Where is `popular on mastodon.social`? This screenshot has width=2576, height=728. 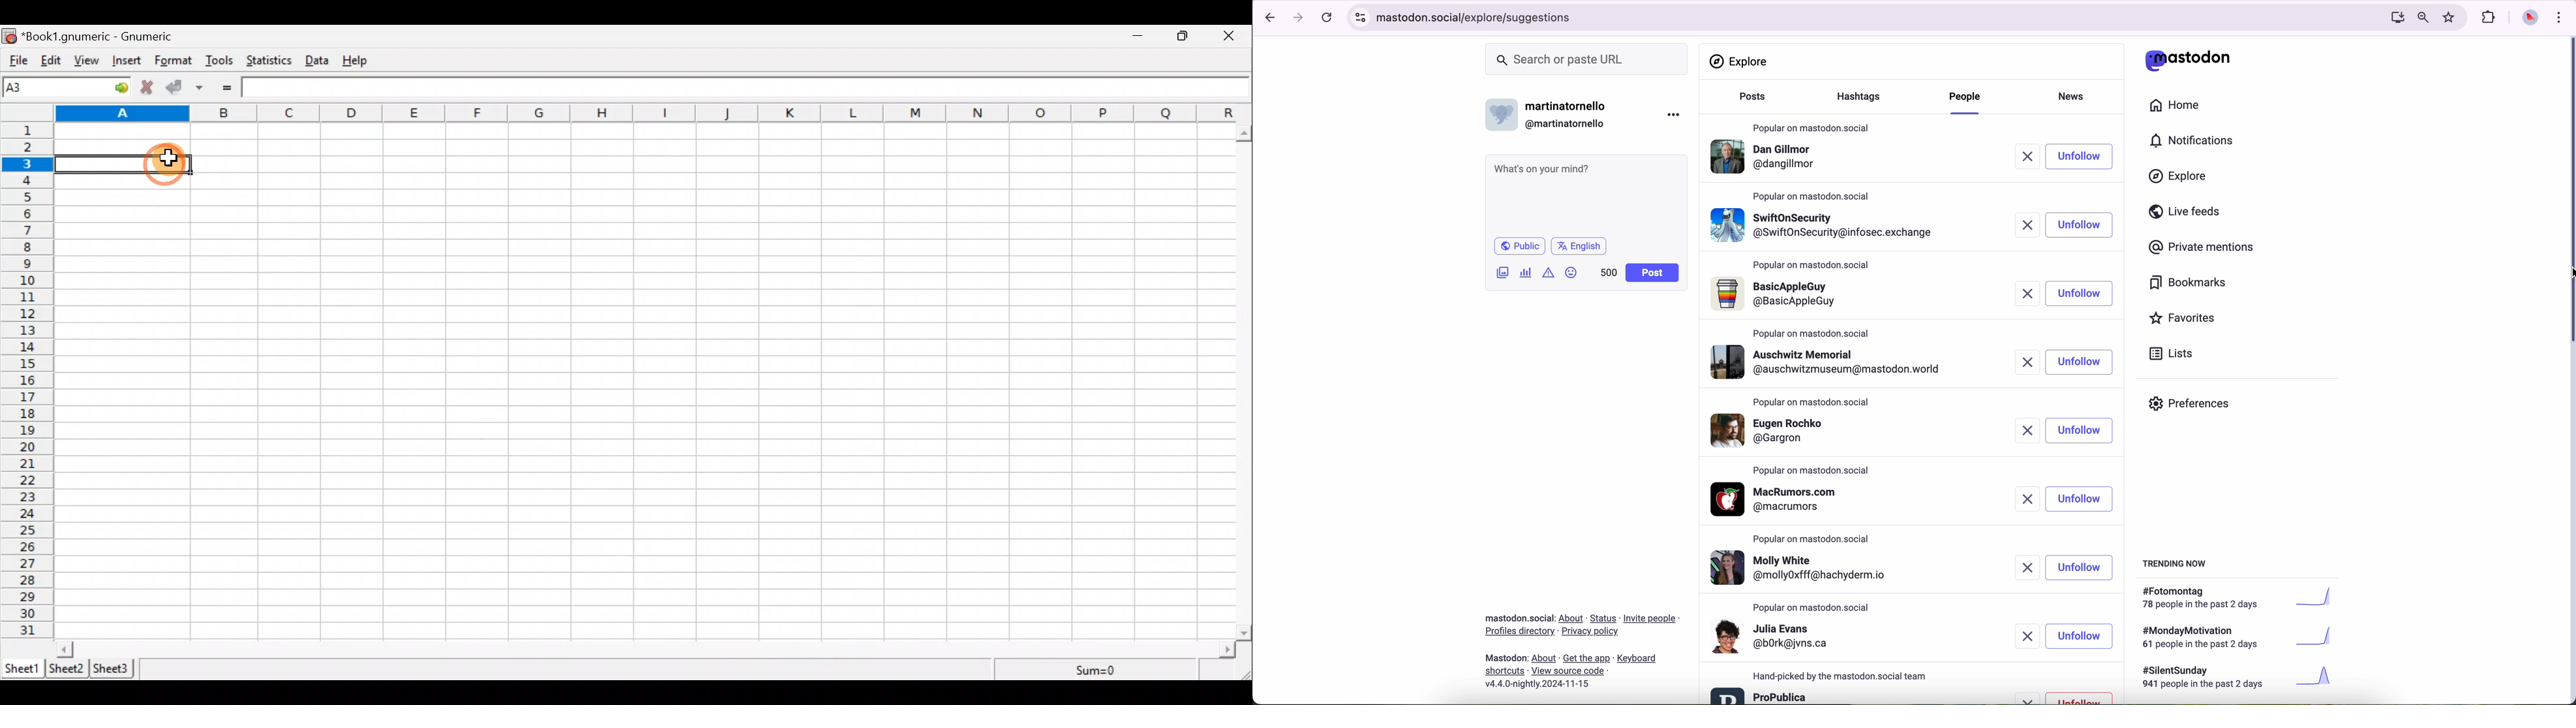 popular on mastodon.social is located at coordinates (1814, 608).